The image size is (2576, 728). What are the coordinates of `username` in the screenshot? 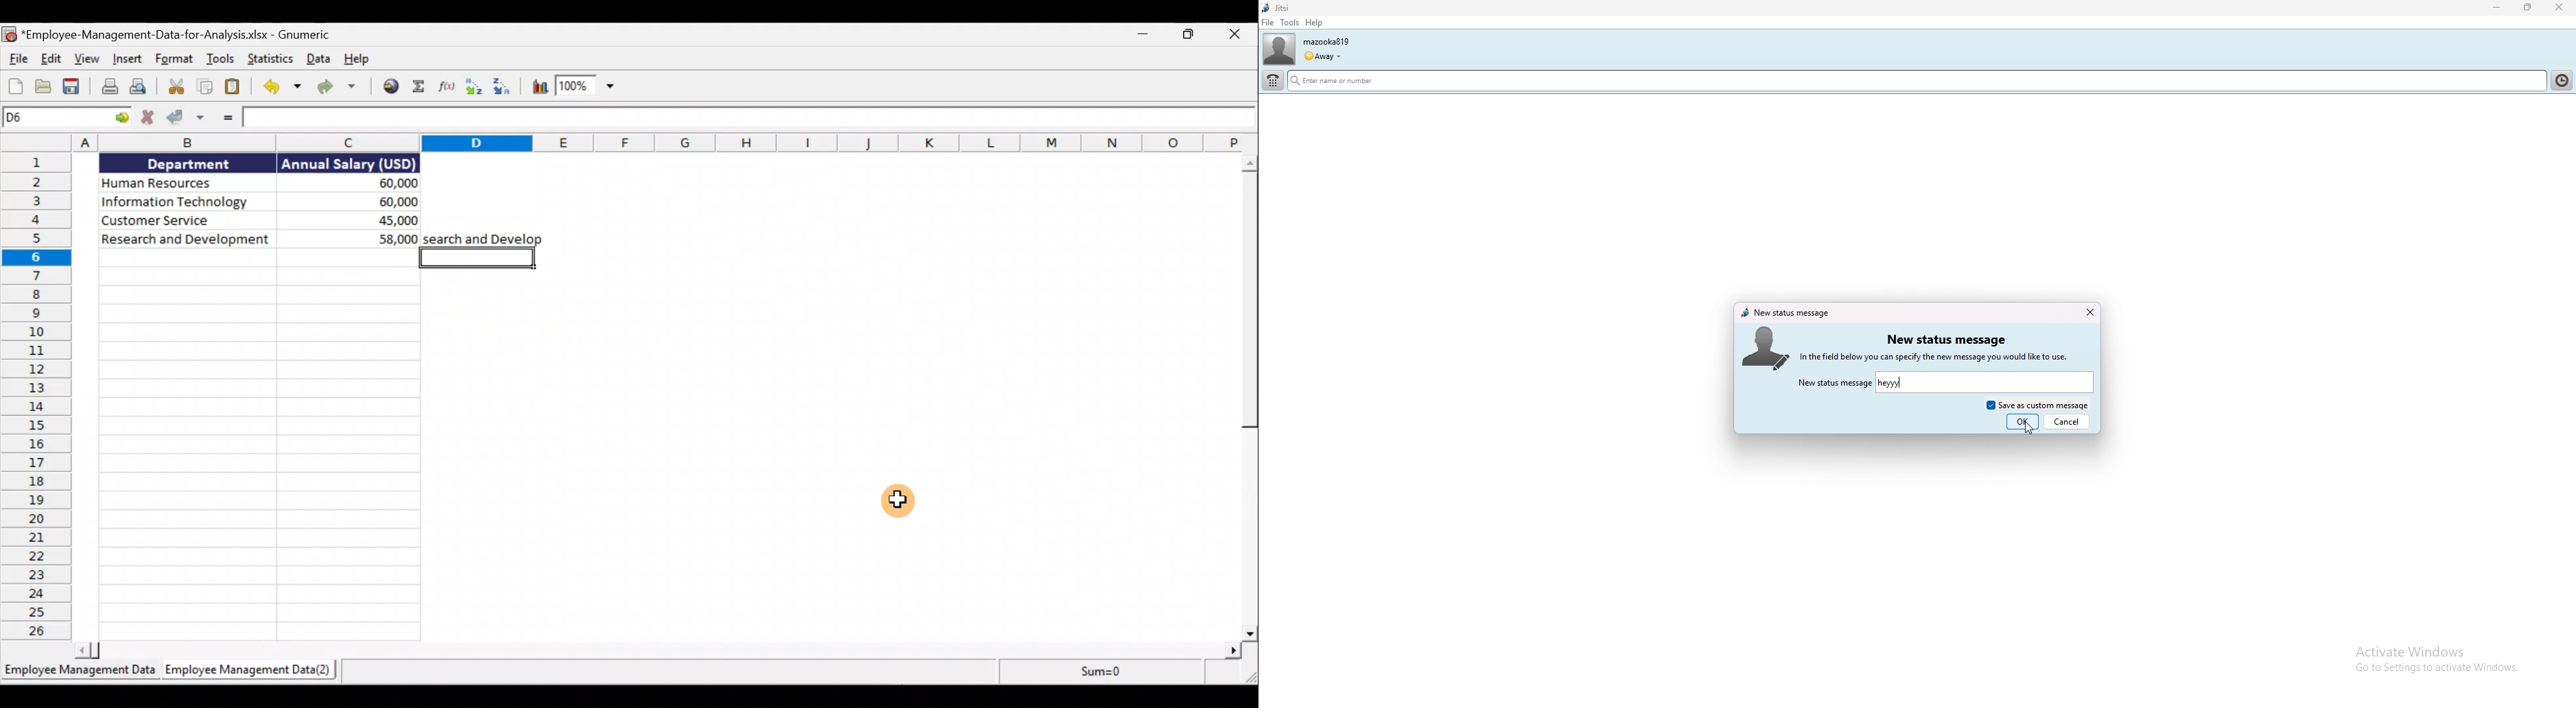 It's located at (1326, 41).